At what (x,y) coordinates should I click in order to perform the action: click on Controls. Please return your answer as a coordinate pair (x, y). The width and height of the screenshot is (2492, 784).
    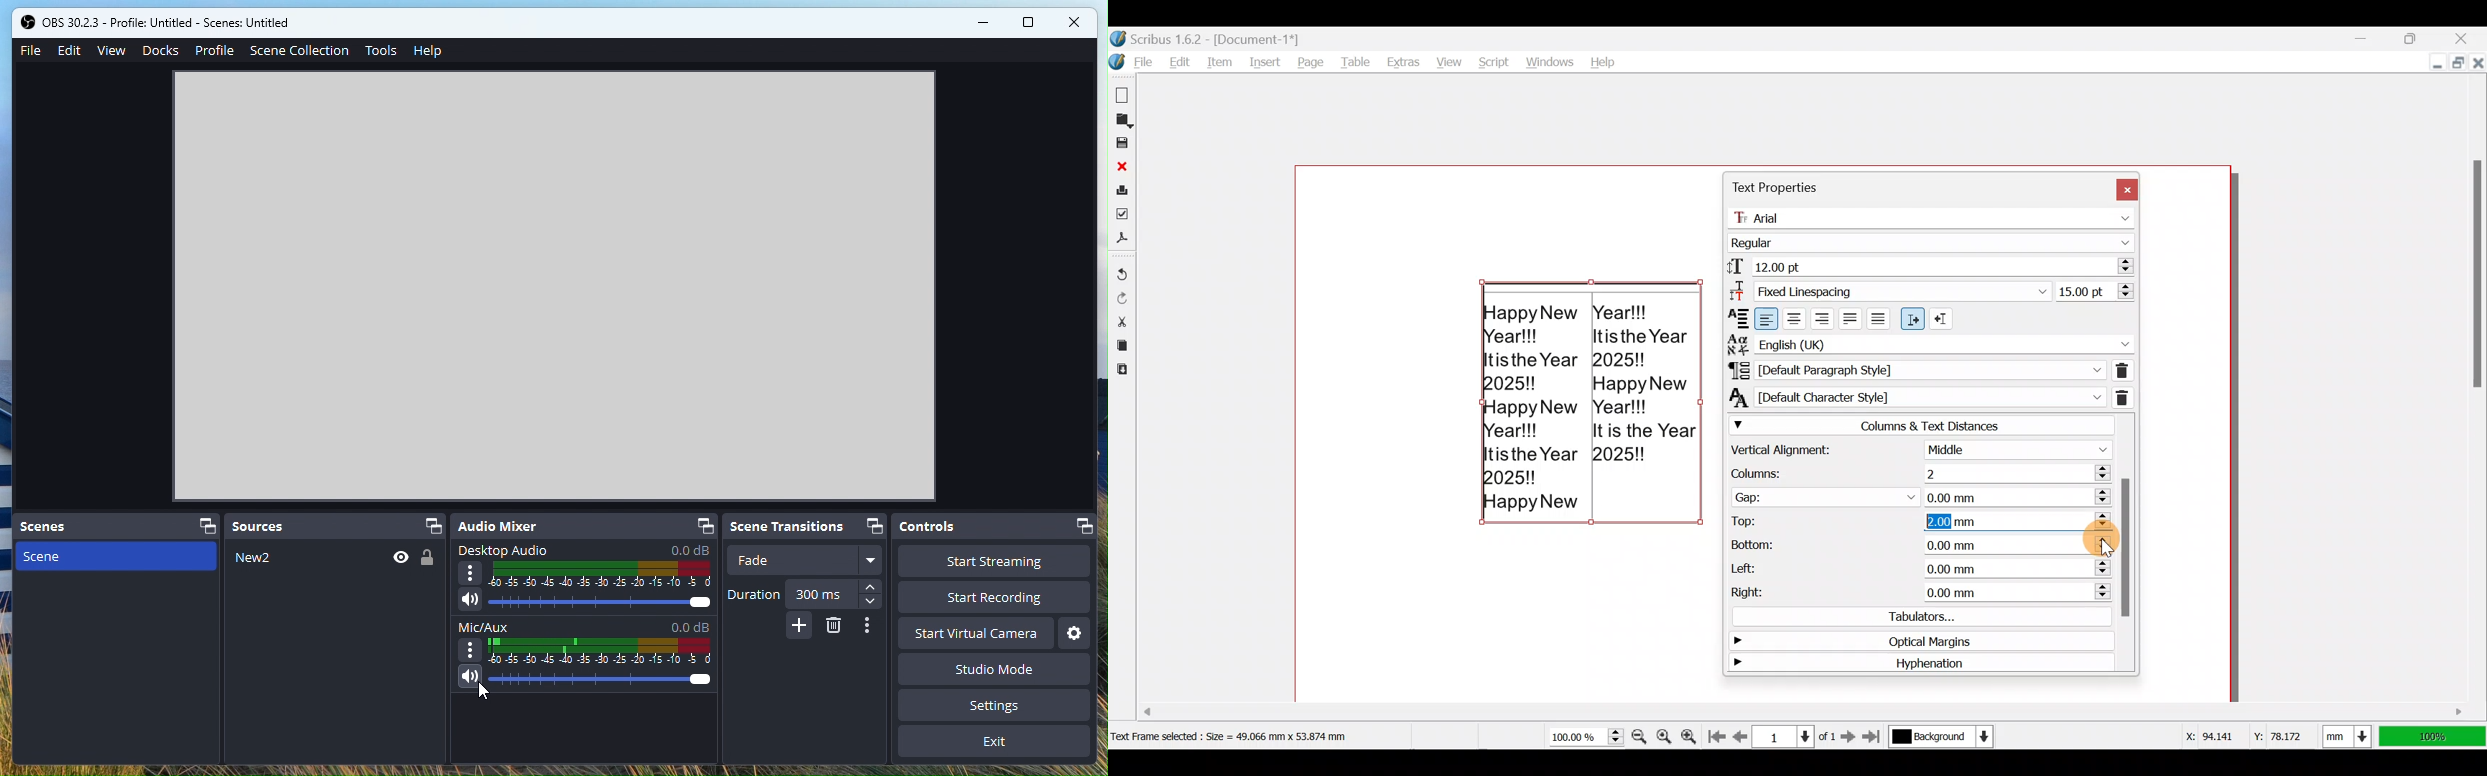
    Looking at the image, I should click on (996, 526).